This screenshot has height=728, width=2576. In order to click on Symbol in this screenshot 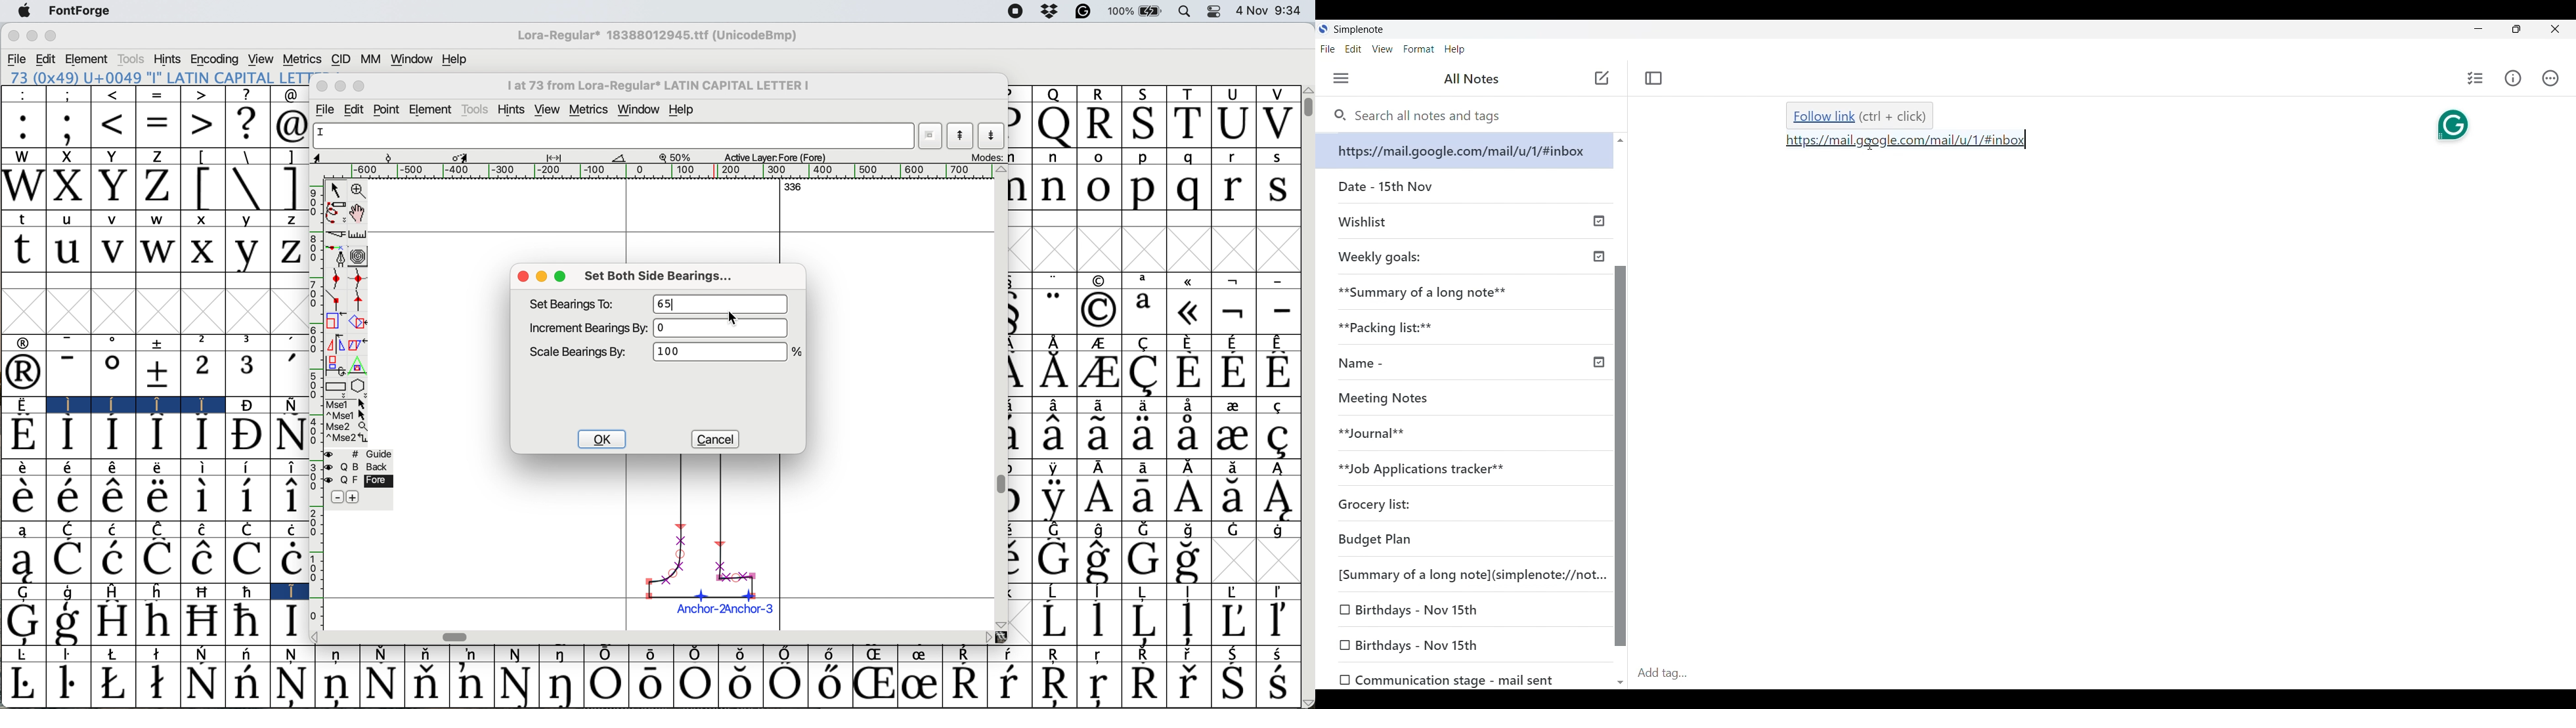, I will do `click(1145, 655)`.